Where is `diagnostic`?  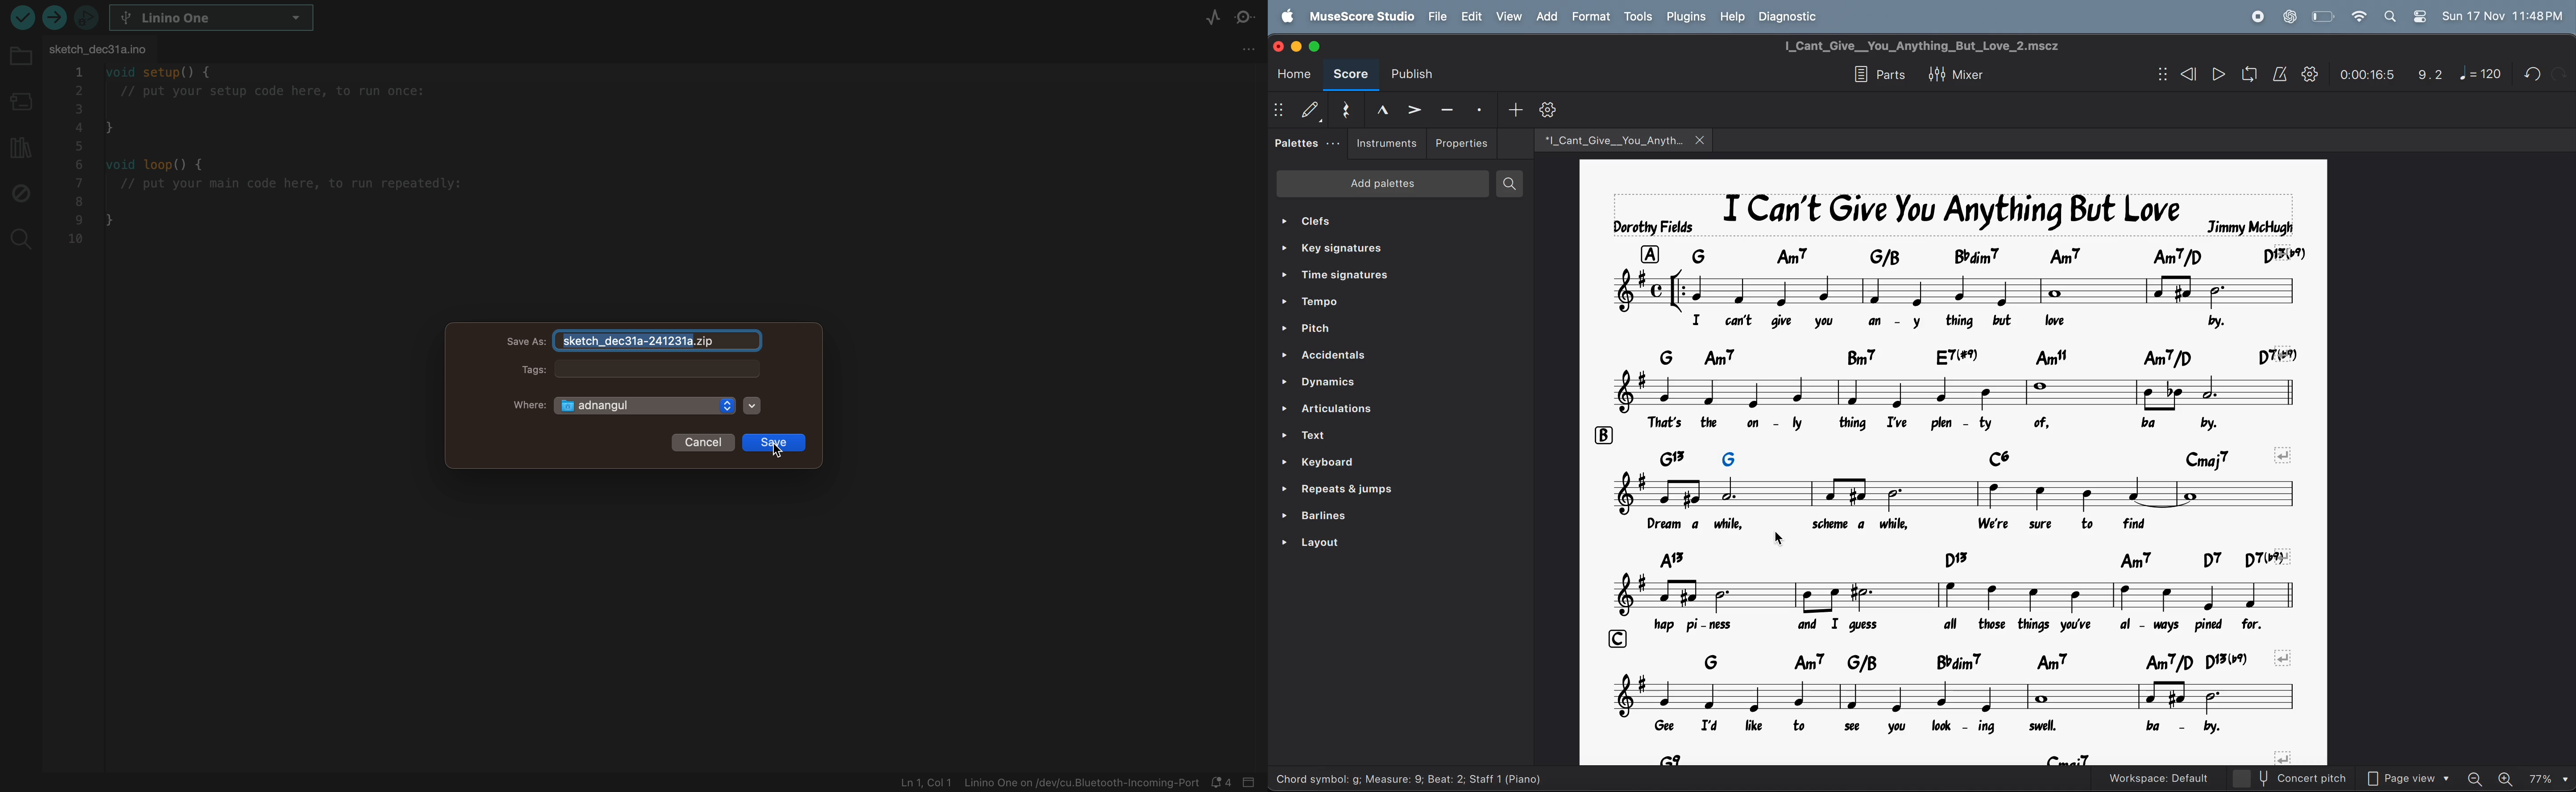
diagnostic is located at coordinates (1795, 18).